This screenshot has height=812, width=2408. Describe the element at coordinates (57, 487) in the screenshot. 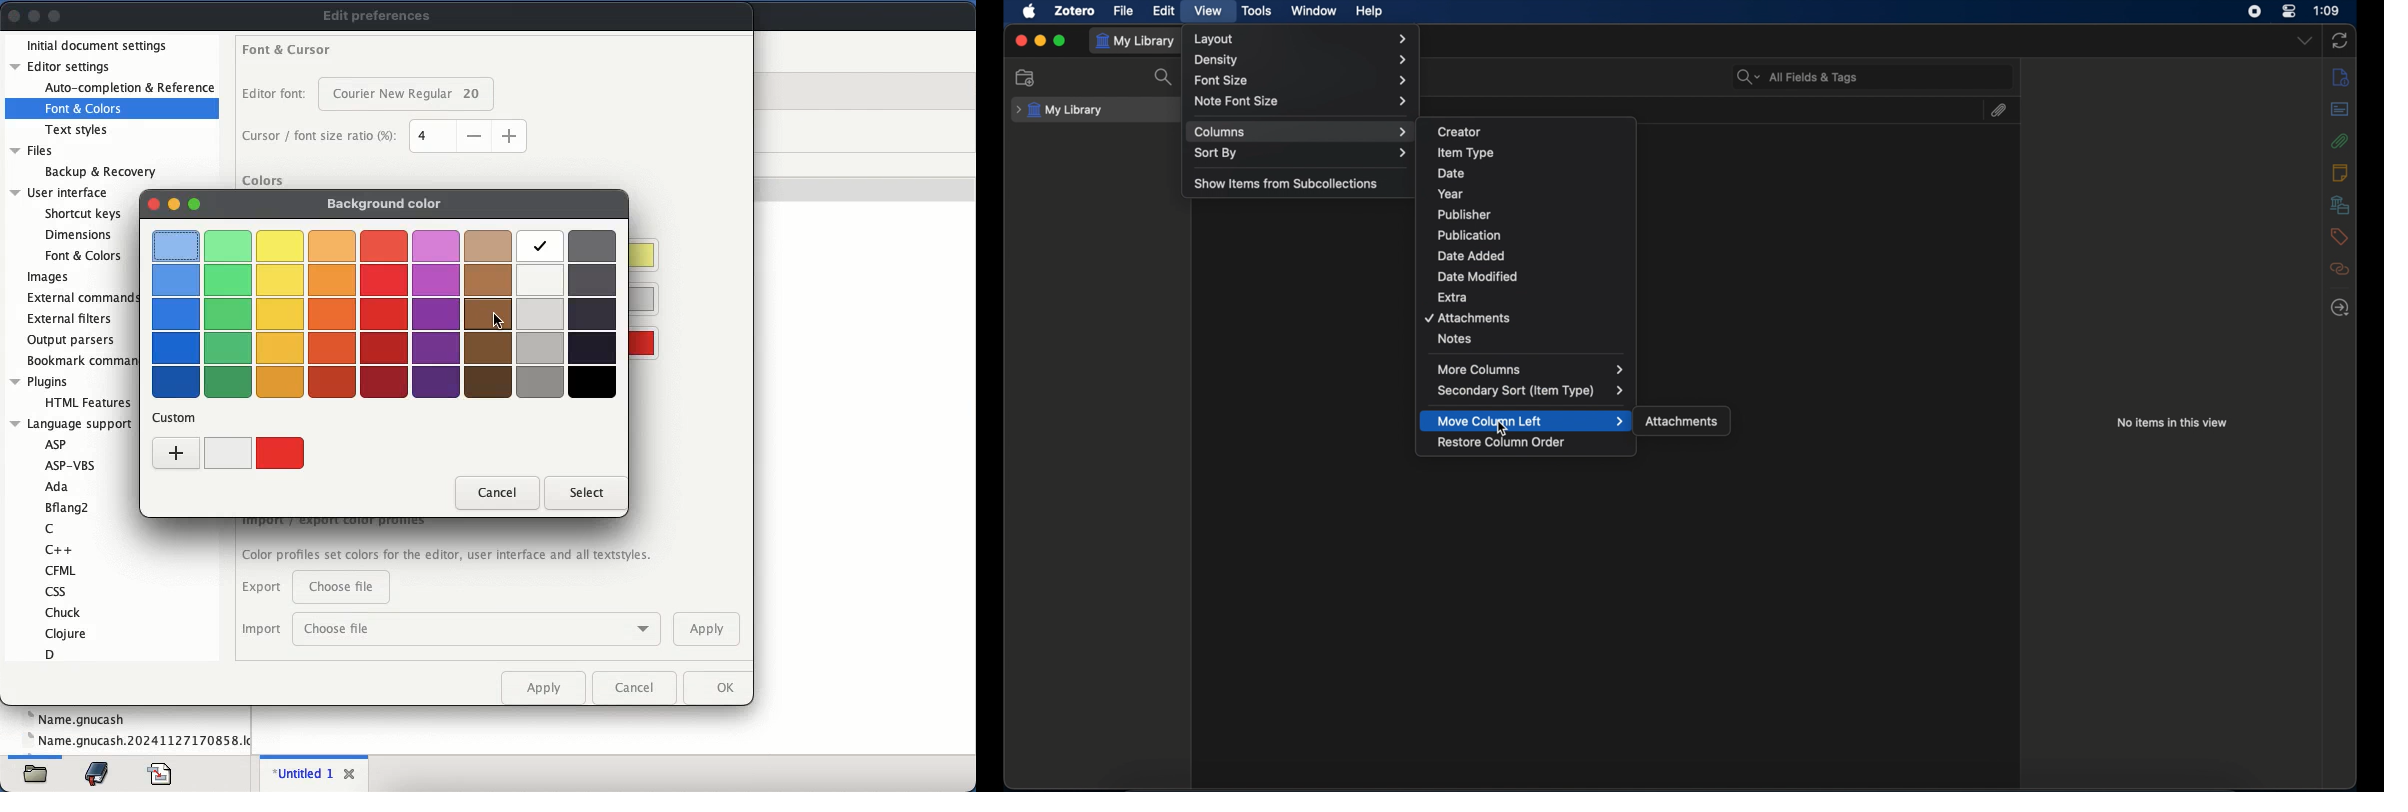

I see `Ada` at that location.